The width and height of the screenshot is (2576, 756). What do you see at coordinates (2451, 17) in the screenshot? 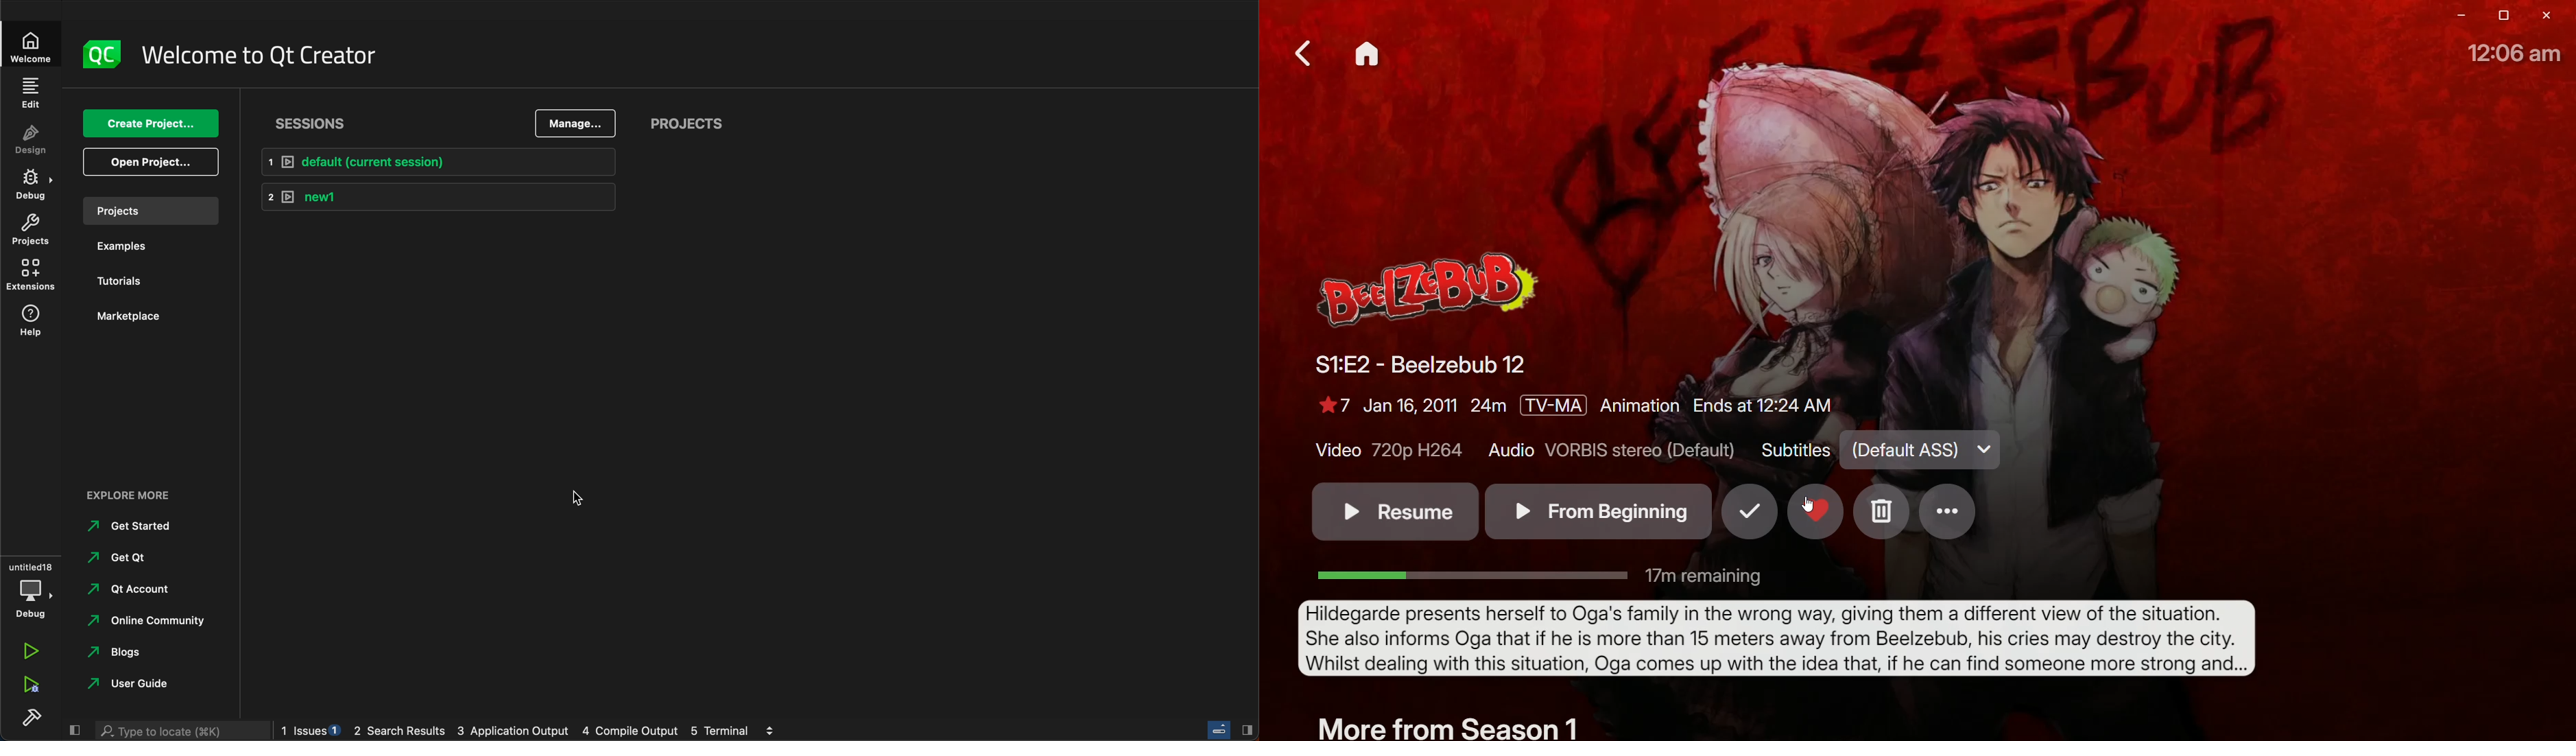
I see `minimize` at bounding box center [2451, 17].